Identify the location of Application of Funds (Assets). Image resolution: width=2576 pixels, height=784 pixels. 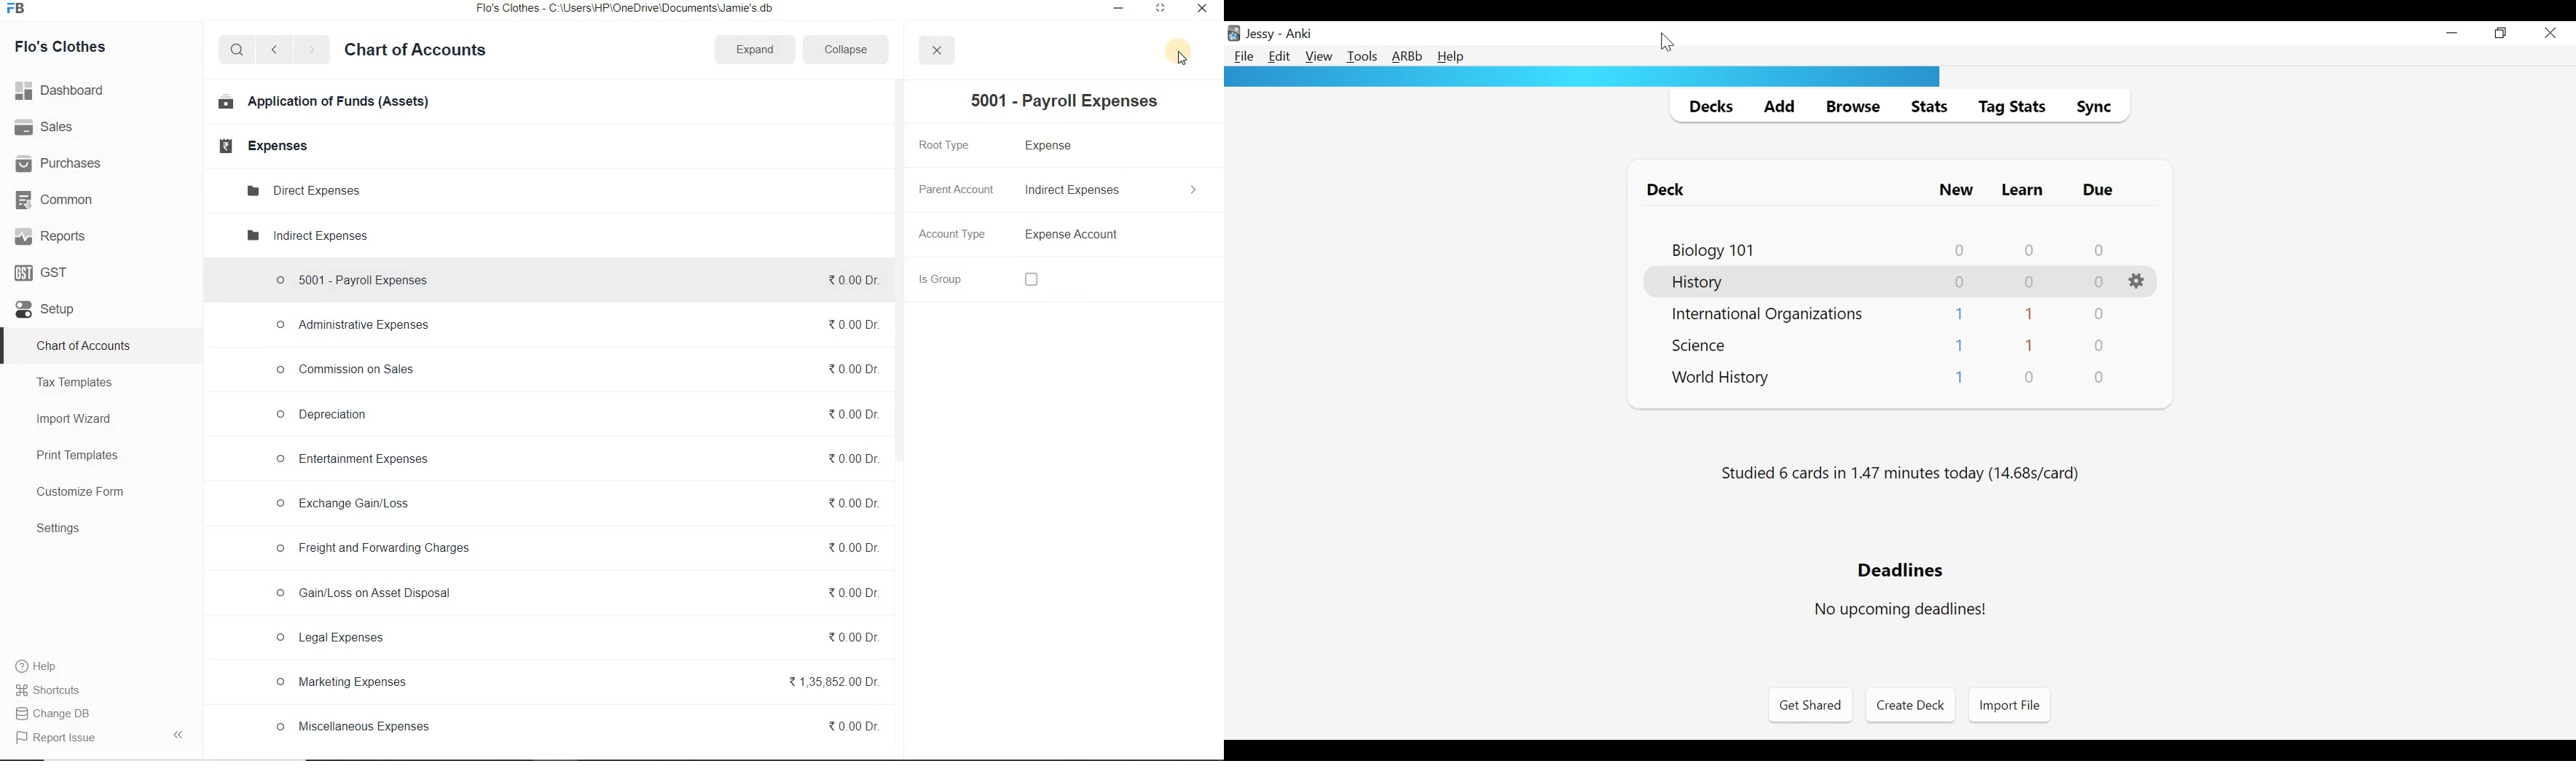
(324, 103).